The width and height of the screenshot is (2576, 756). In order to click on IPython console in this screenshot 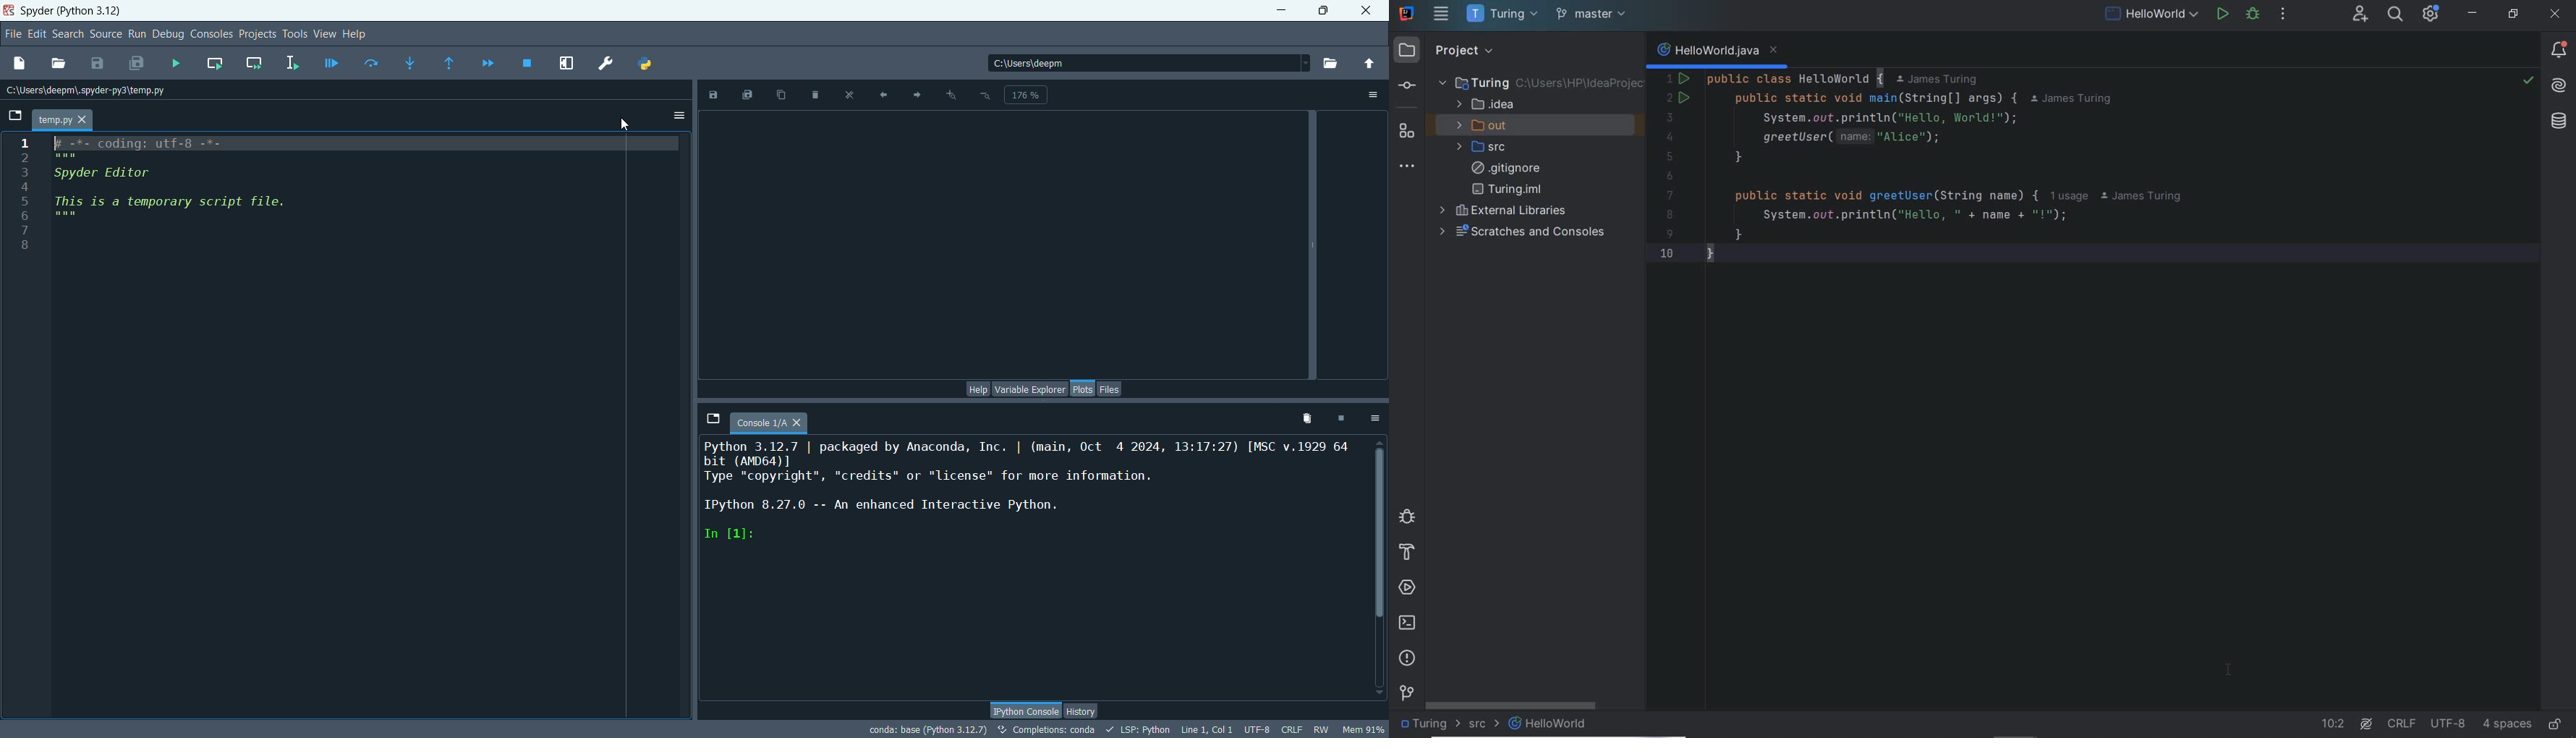, I will do `click(1026, 711)`.